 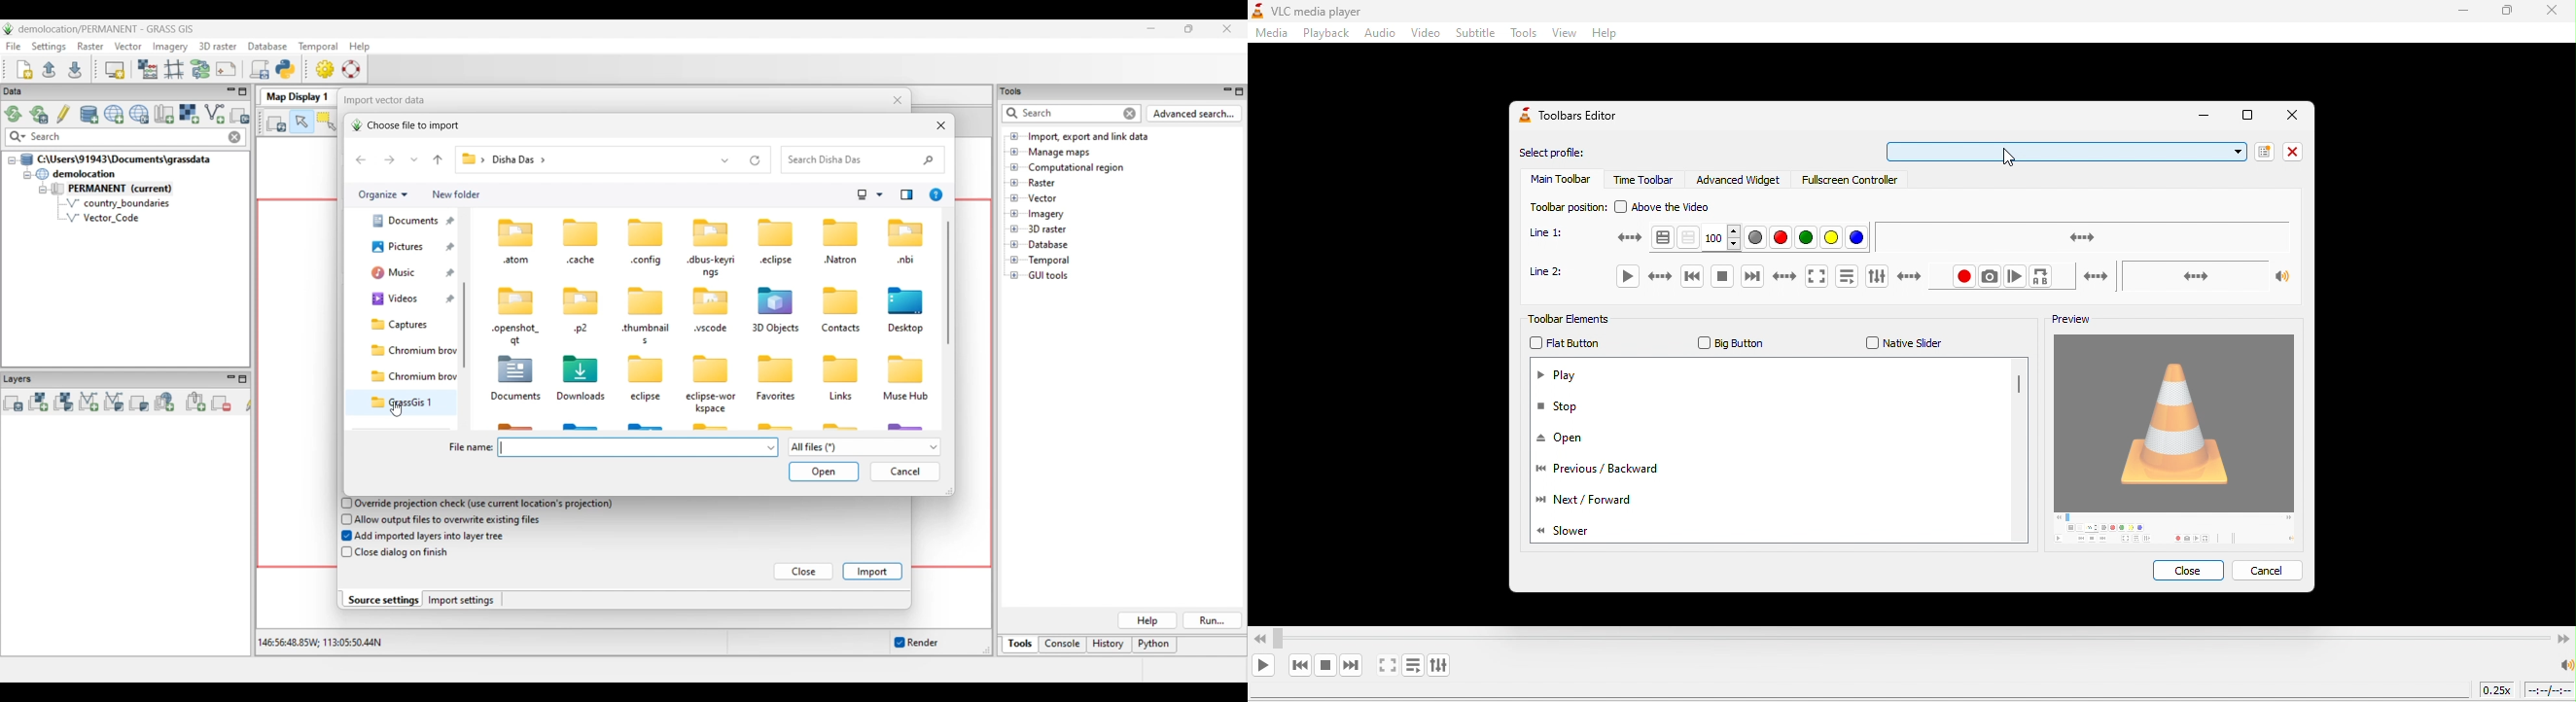 I want to click on advanced widget, so click(x=1742, y=180).